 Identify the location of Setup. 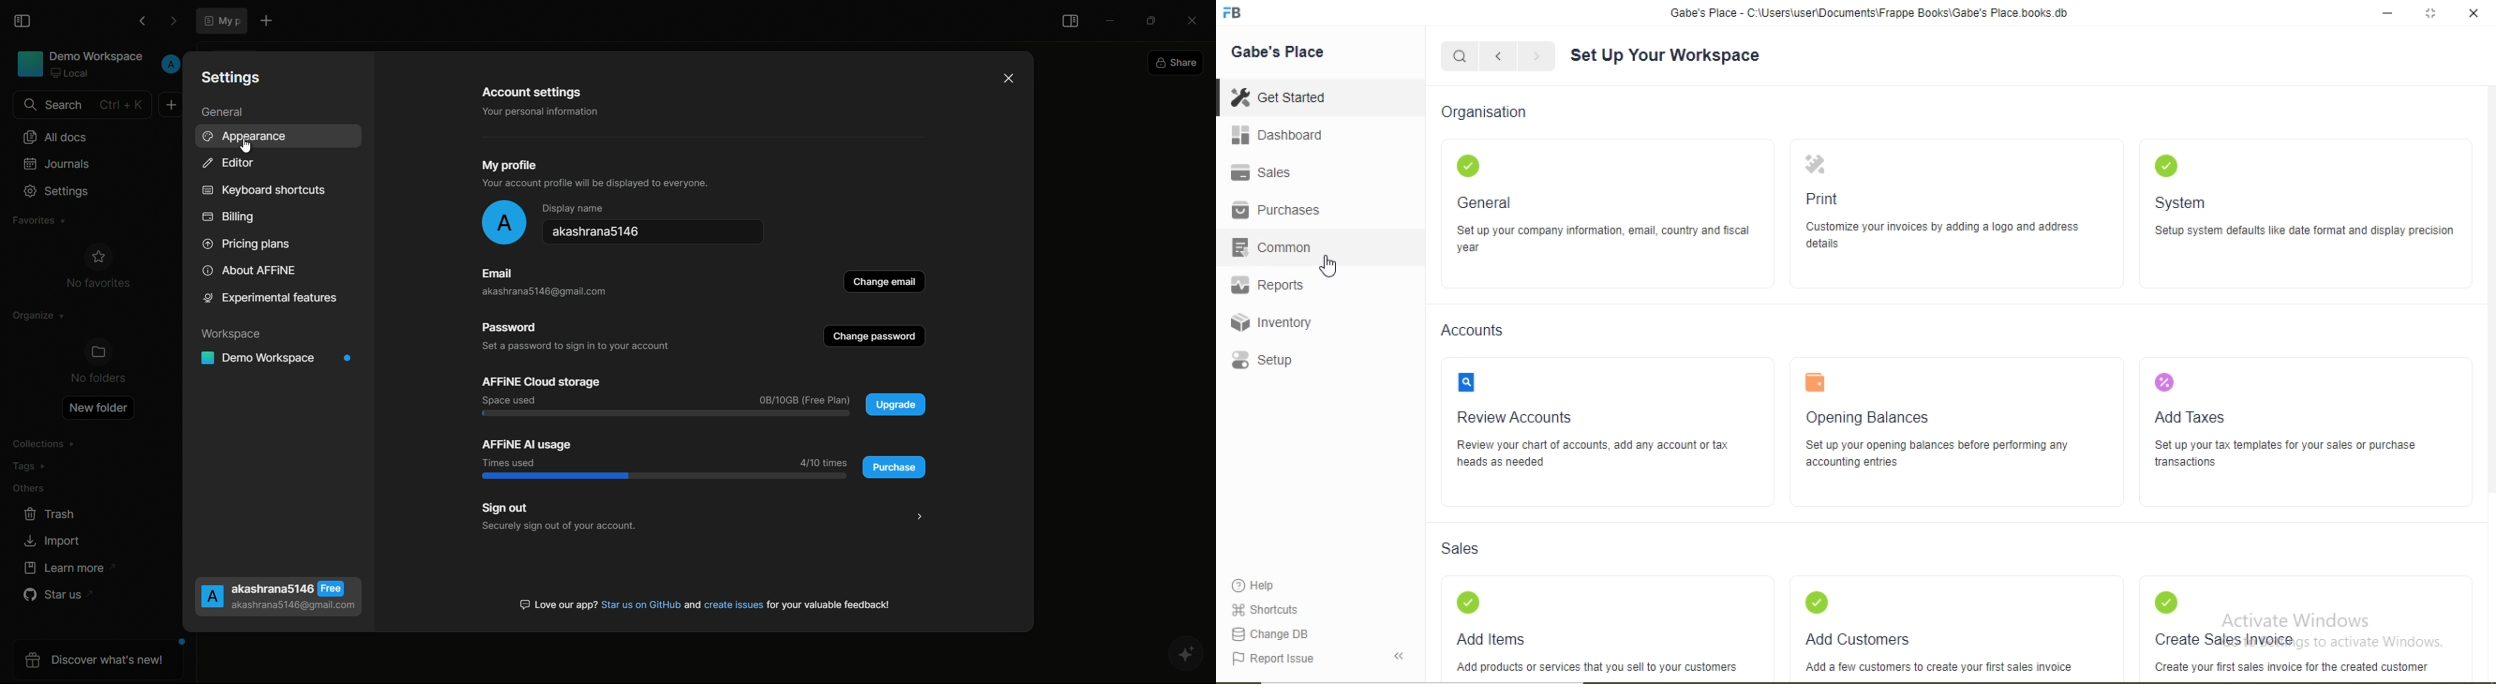
(1261, 360).